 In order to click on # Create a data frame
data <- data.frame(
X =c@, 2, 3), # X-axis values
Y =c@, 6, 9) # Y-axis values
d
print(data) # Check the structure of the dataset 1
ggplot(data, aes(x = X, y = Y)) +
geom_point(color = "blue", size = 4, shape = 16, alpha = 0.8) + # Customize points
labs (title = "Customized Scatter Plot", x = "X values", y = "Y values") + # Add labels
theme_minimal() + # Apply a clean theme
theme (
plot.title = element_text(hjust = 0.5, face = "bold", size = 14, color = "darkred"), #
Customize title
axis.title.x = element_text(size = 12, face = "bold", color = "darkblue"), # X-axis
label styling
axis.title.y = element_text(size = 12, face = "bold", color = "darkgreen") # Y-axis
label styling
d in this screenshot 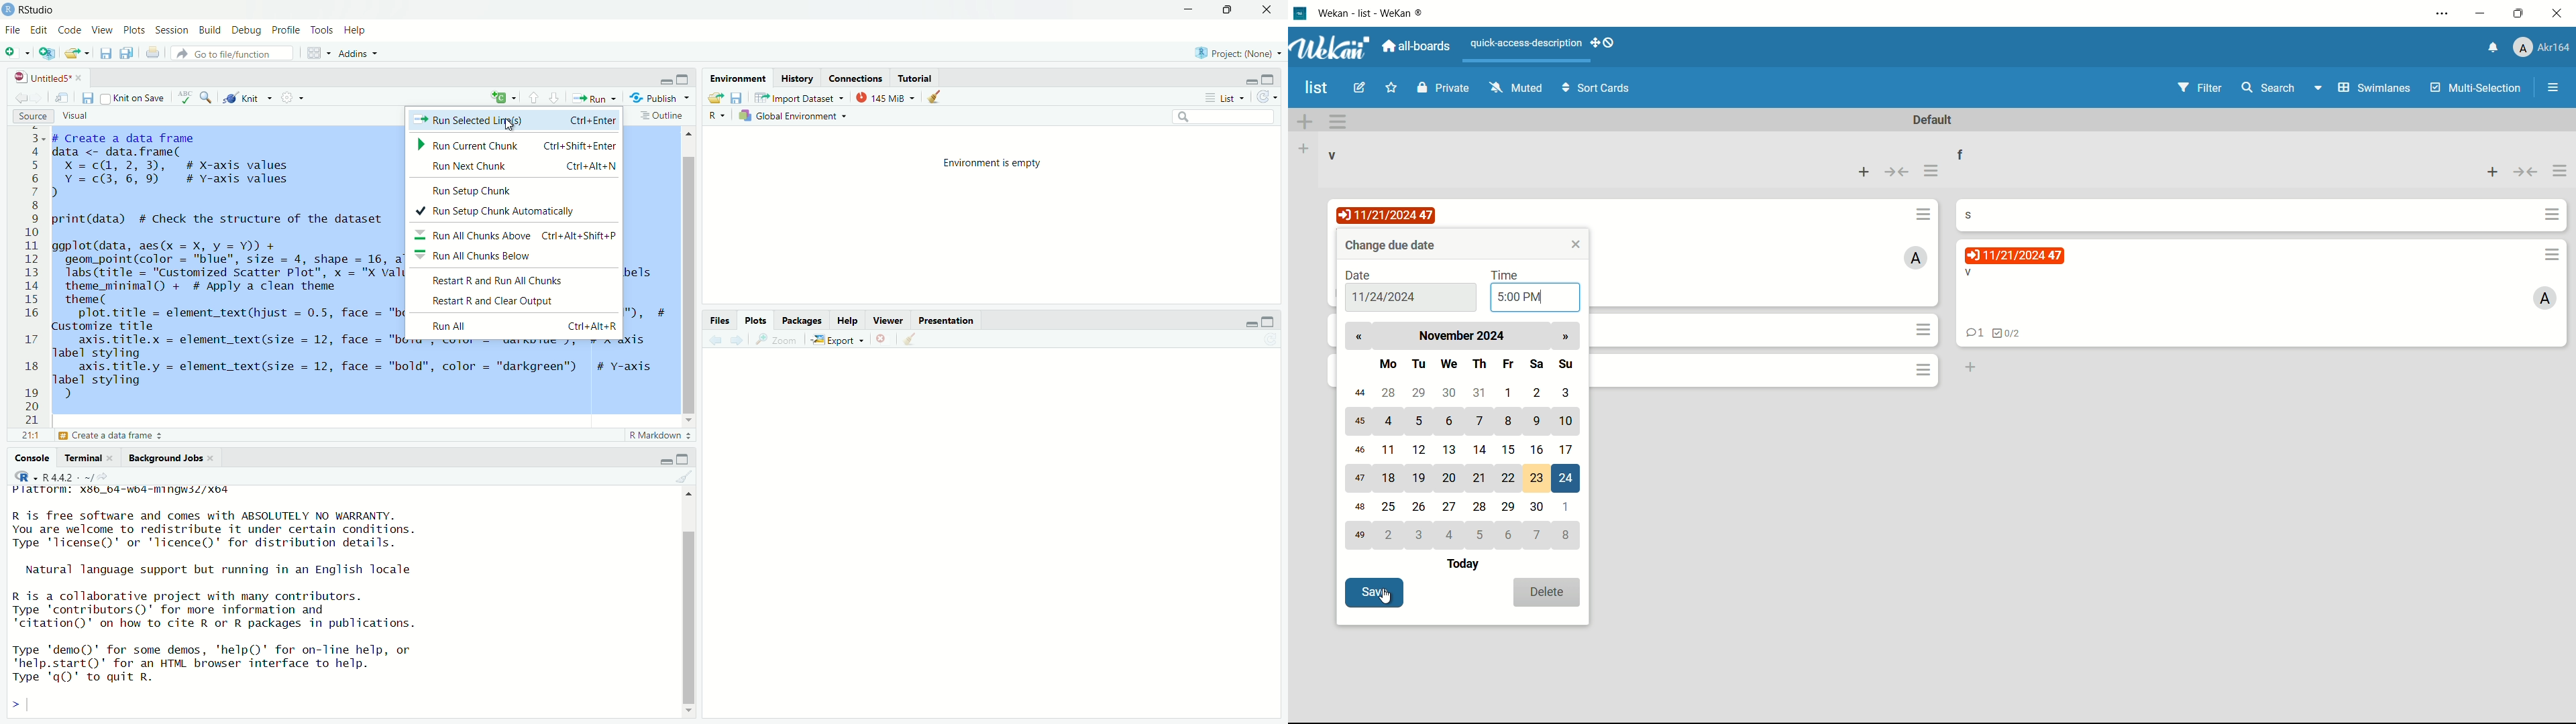, I will do `click(225, 230)`.